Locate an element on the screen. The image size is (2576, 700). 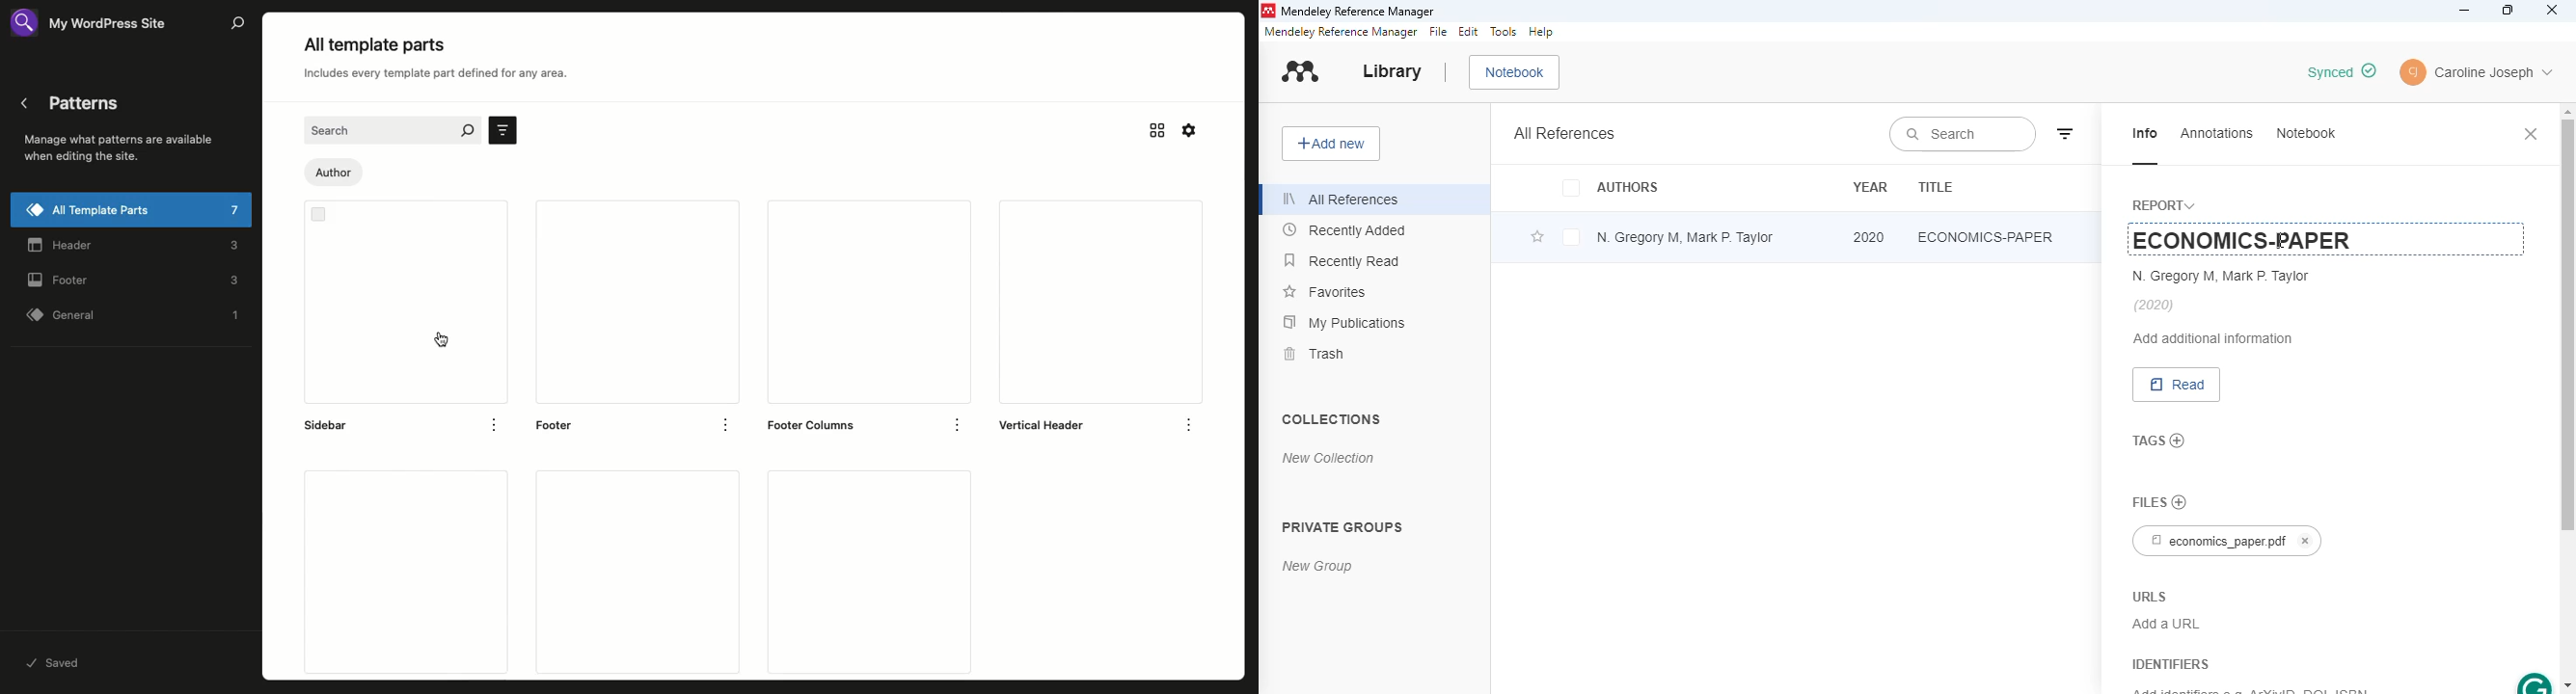
recently added is located at coordinates (1343, 230).